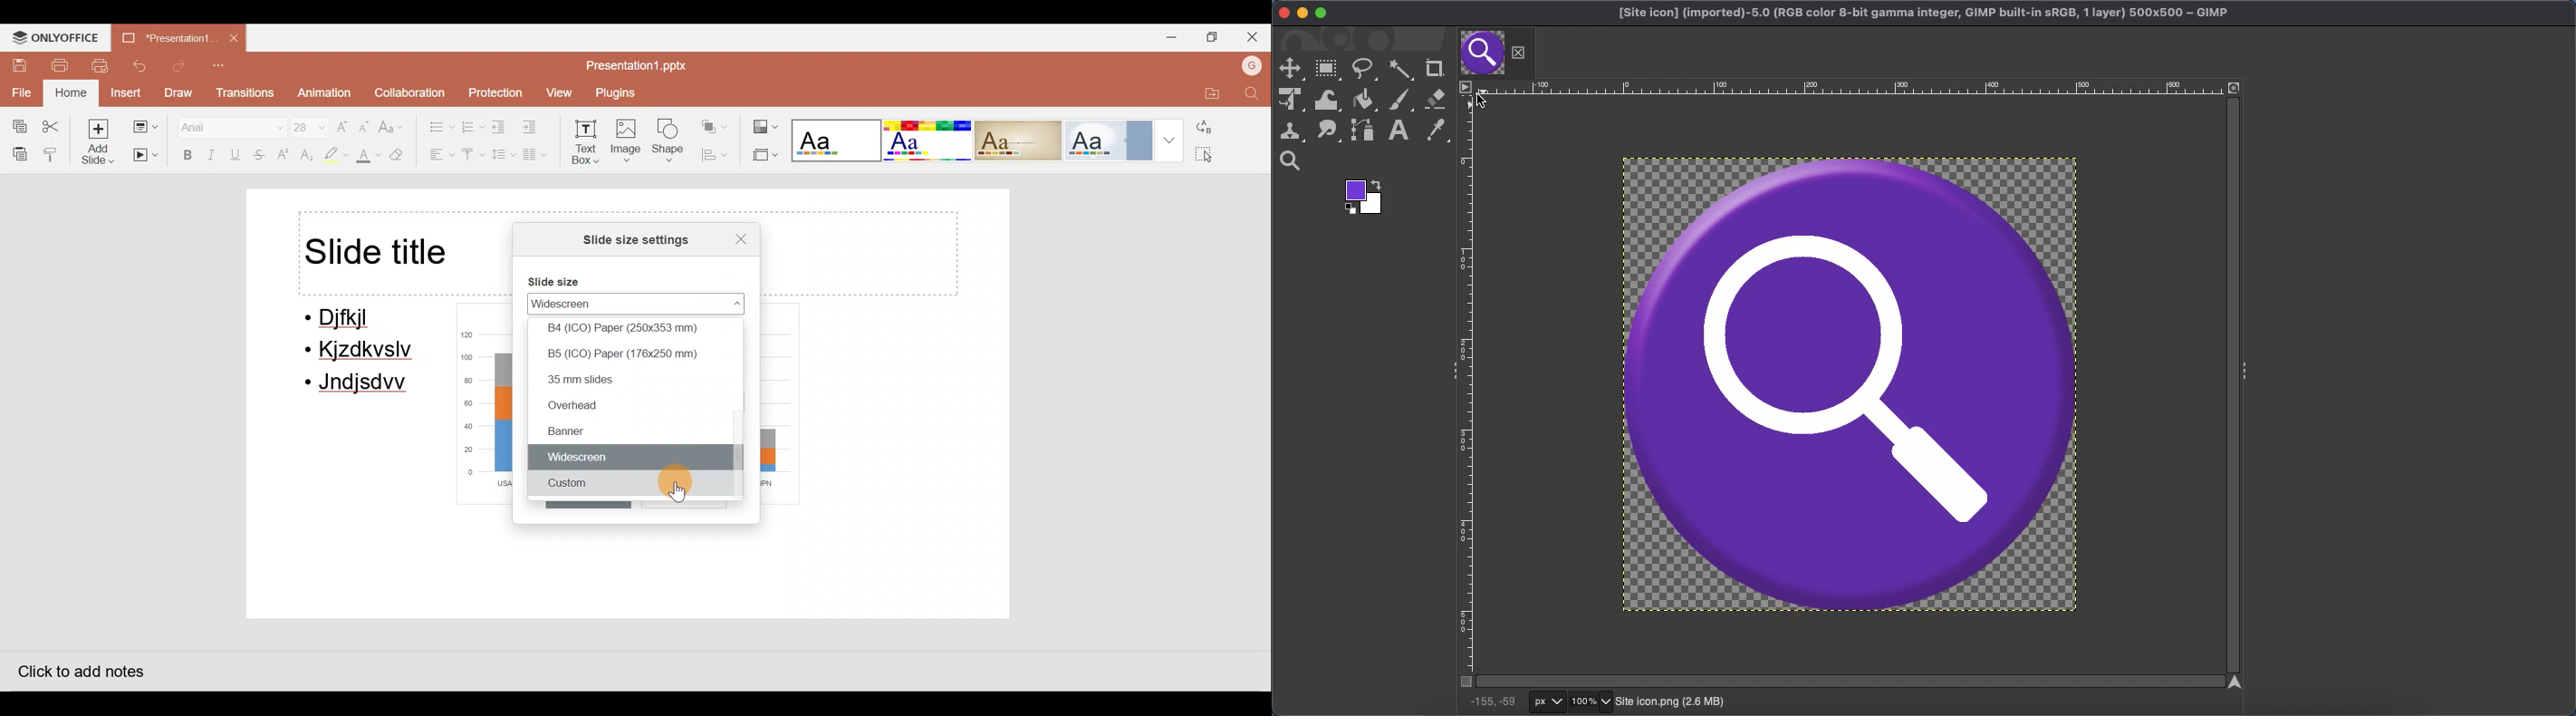  I want to click on Change color theme, so click(766, 122).